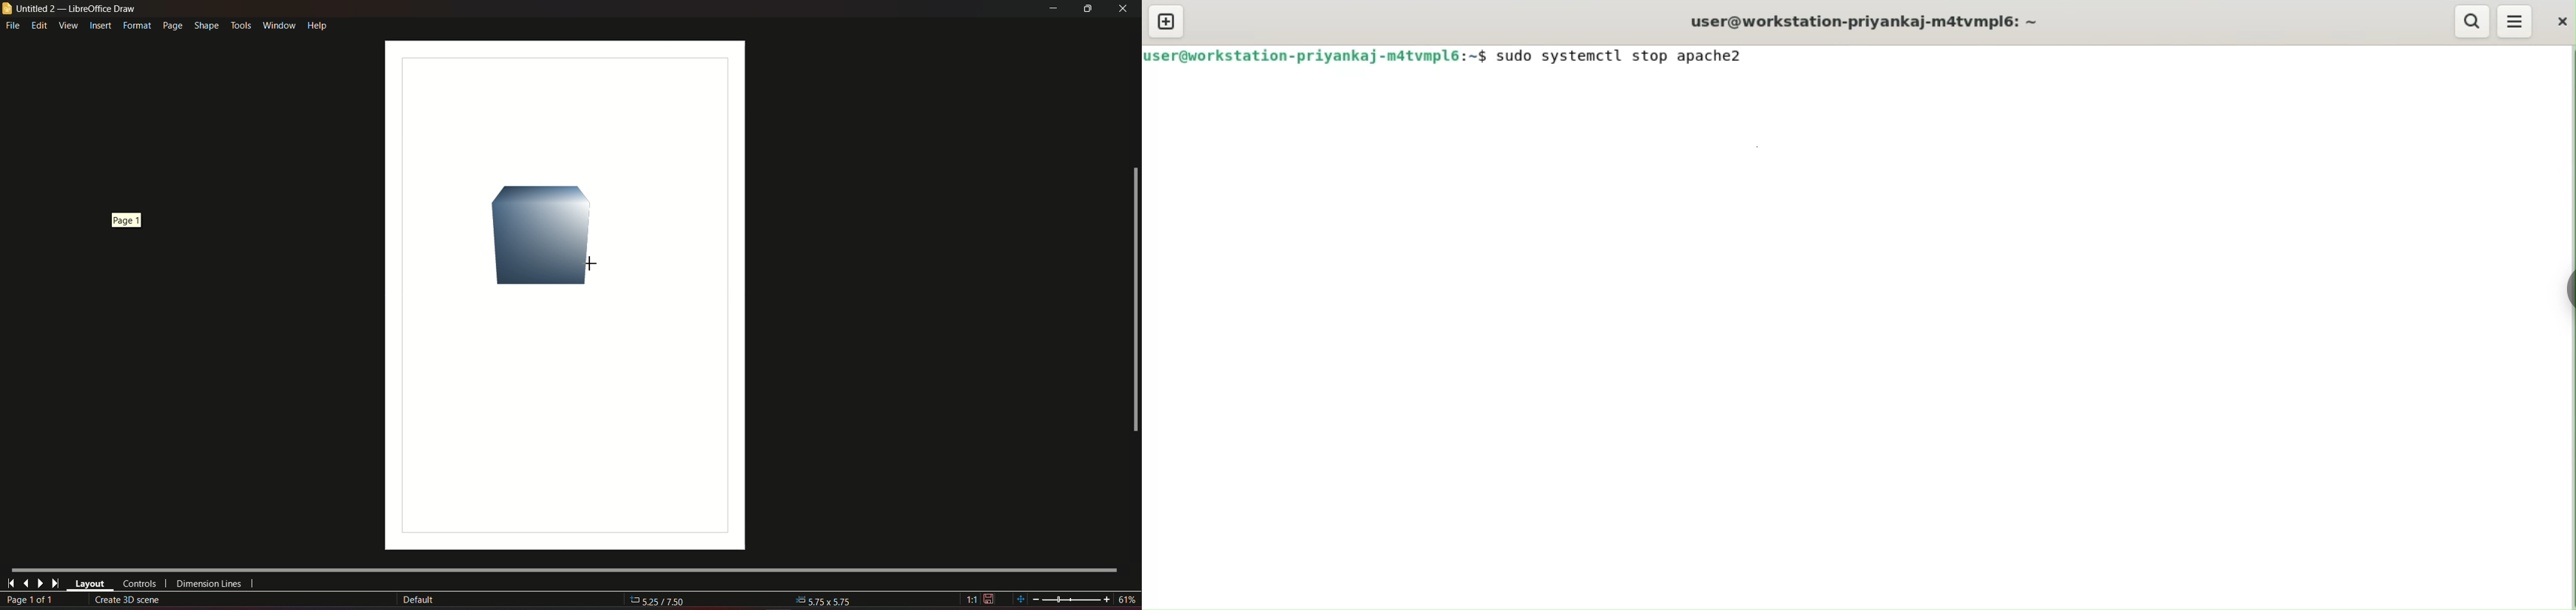  I want to click on 1:1, so click(980, 599).